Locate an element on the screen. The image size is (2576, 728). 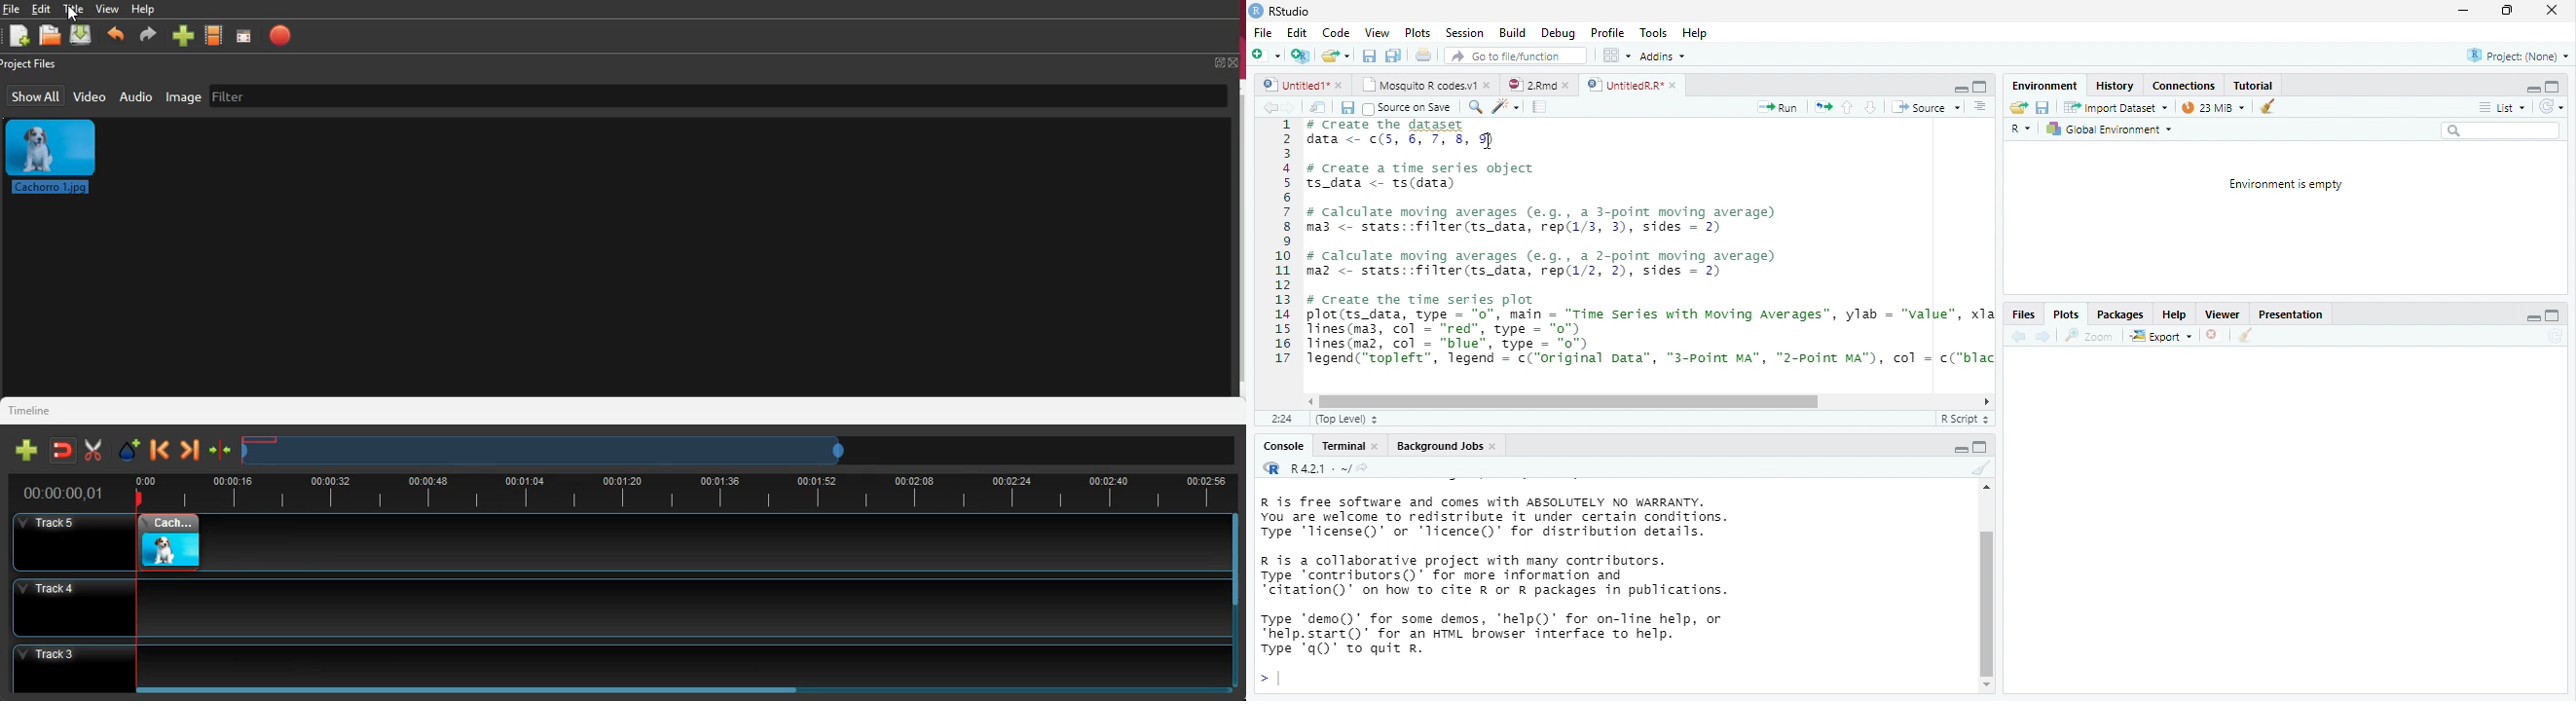
Go to file/function is located at coordinates (1512, 55).